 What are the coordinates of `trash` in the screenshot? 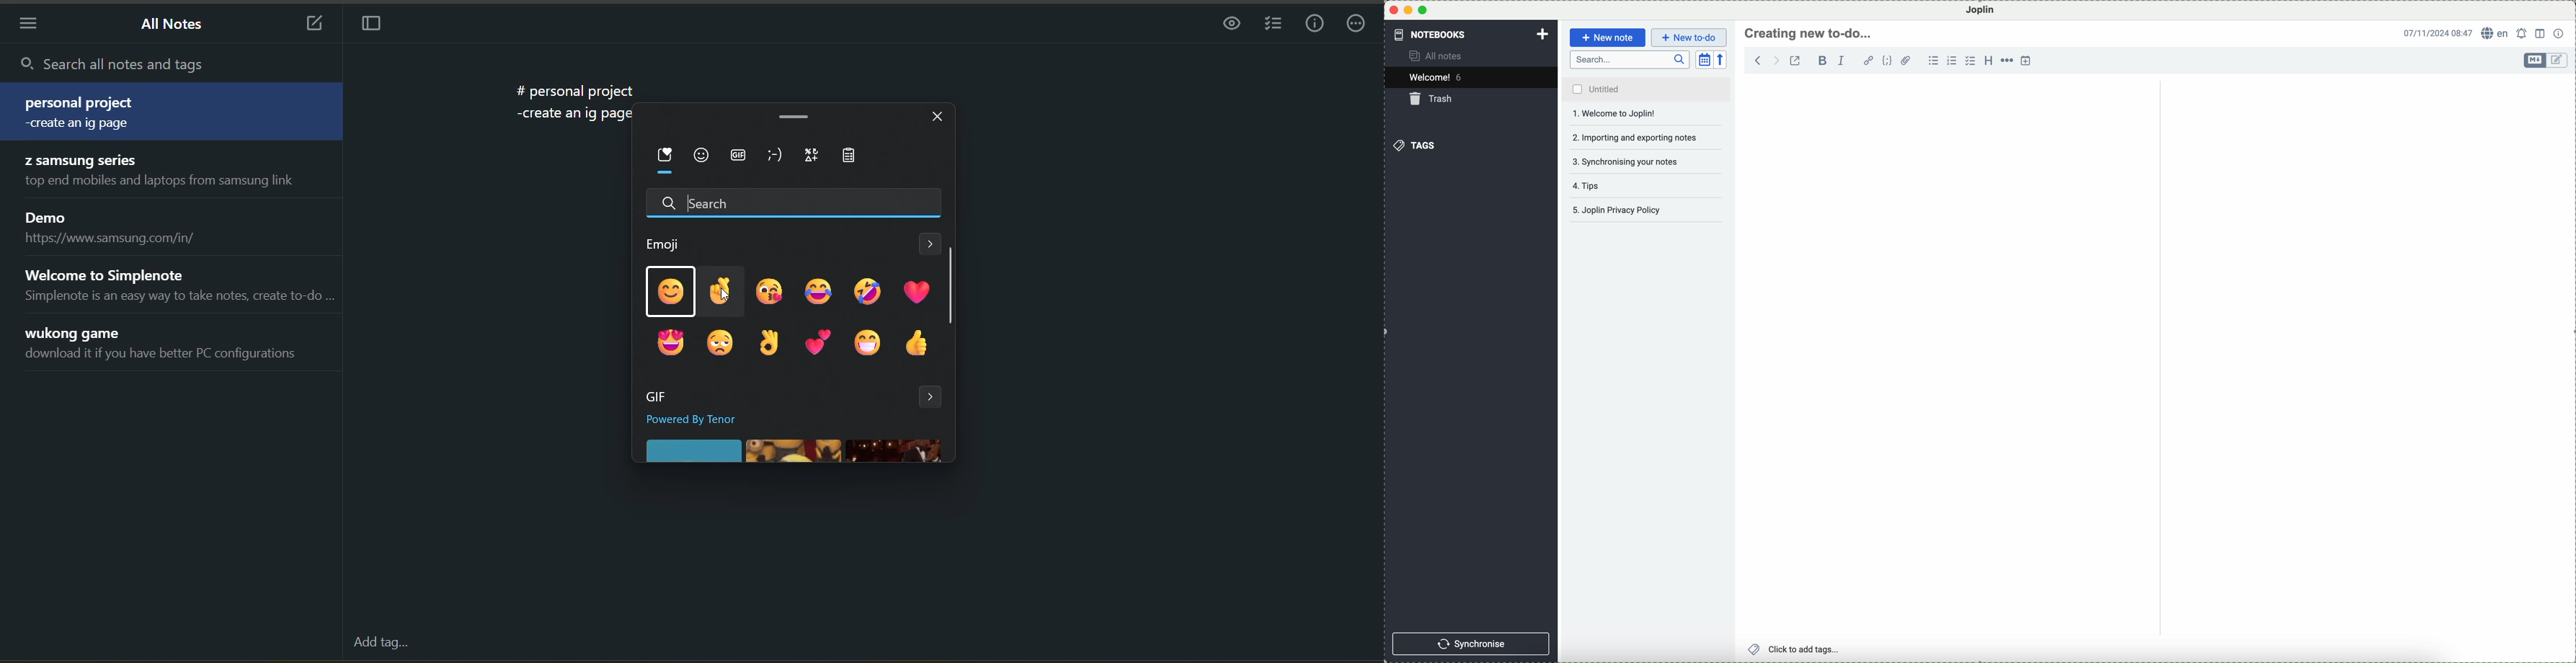 It's located at (1433, 99).